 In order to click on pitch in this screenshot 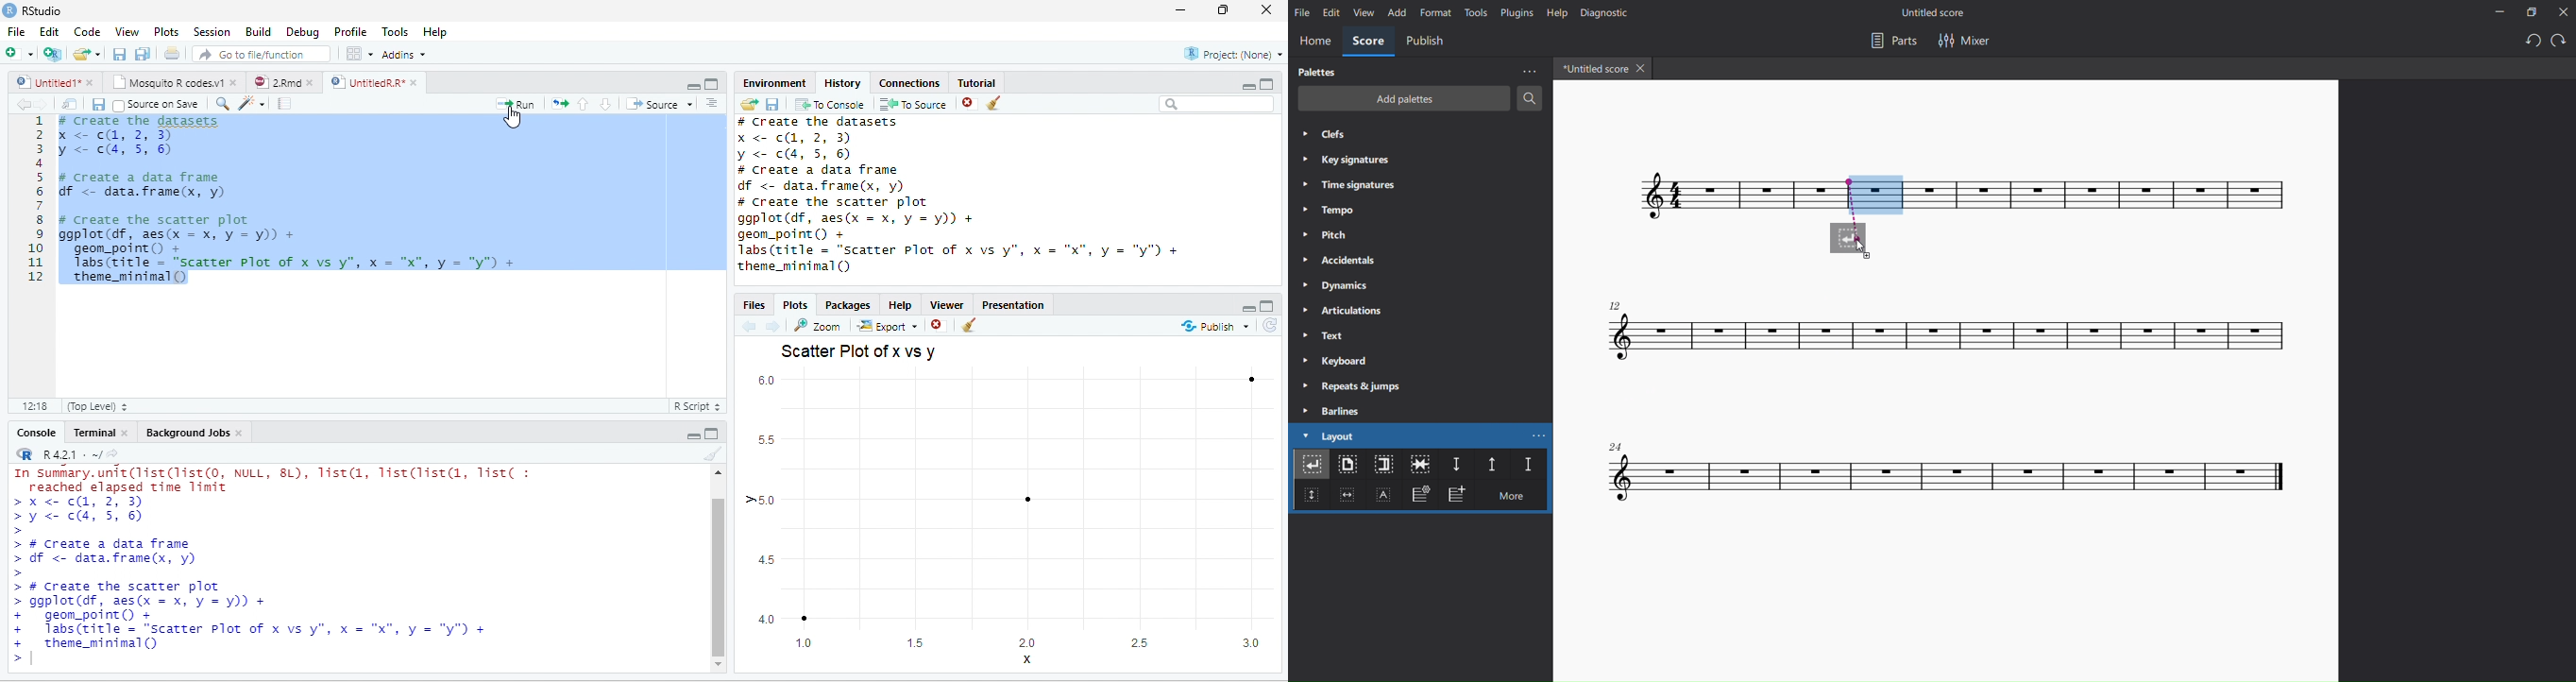, I will do `click(1330, 236)`.